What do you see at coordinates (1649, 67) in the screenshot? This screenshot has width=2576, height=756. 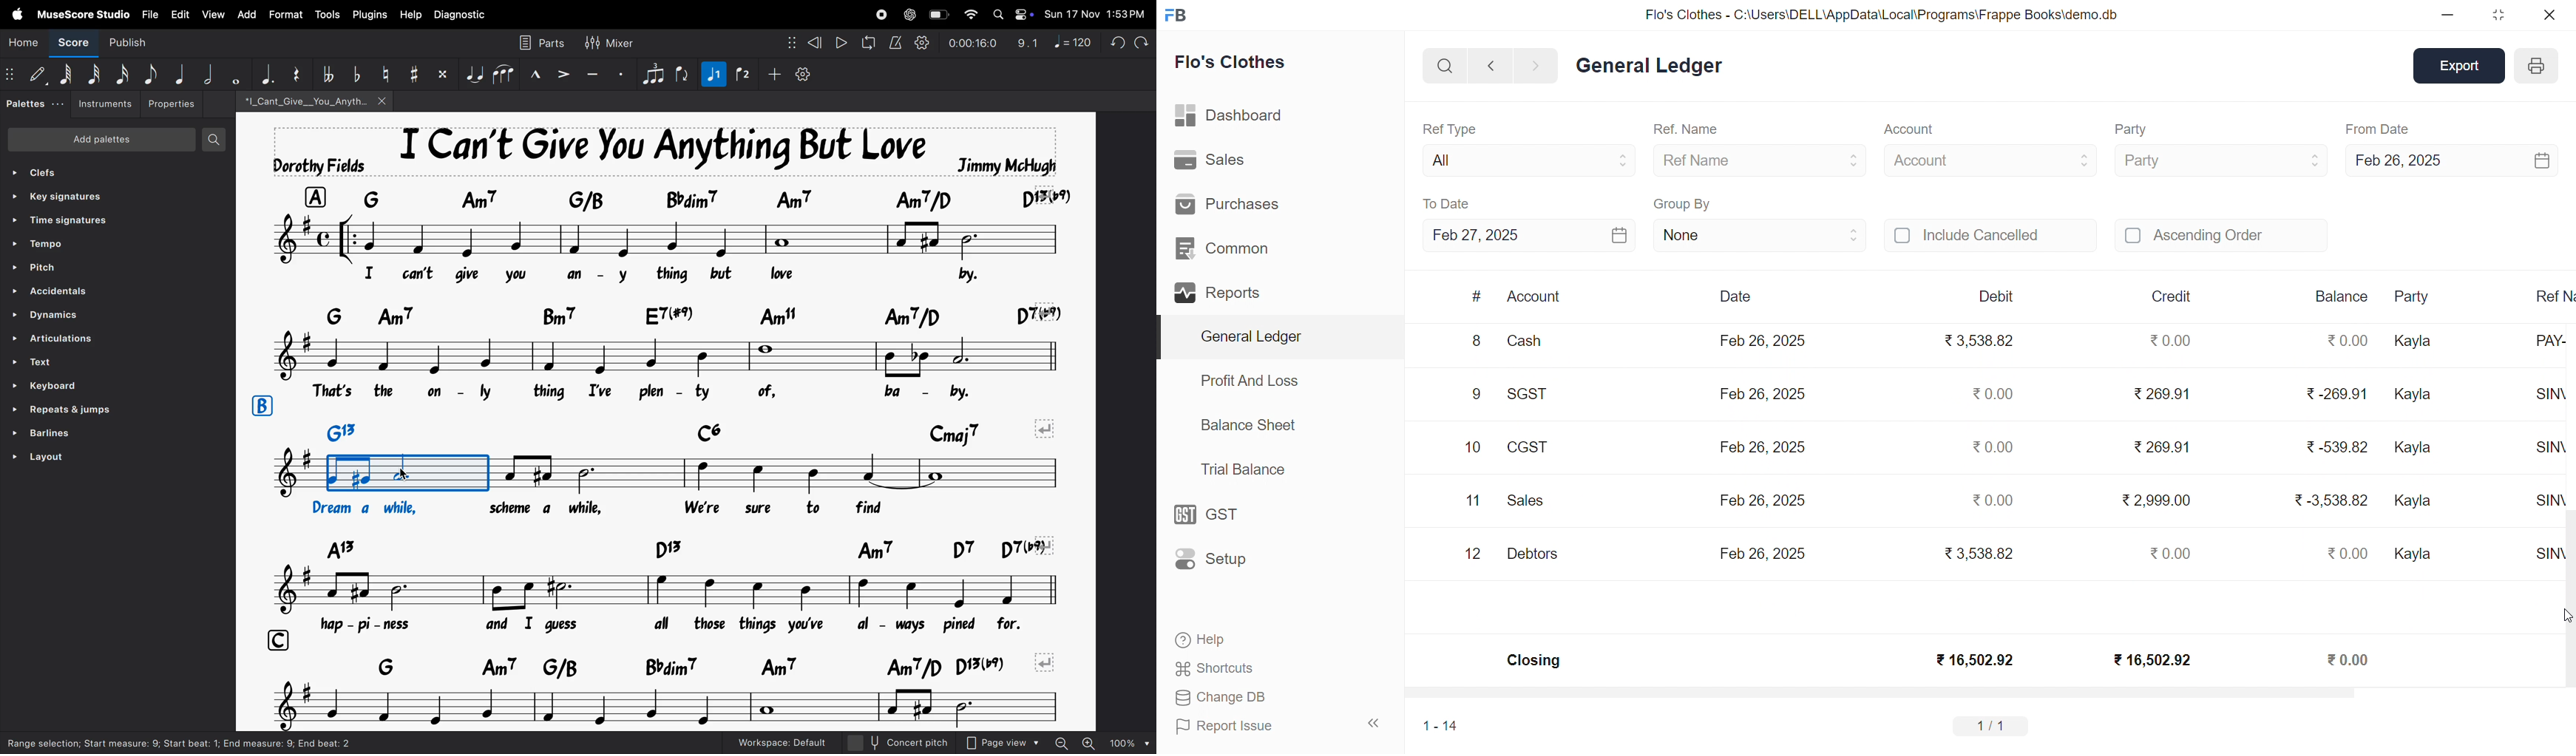 I see `General Ledger` at bounding box center [1649, 67].